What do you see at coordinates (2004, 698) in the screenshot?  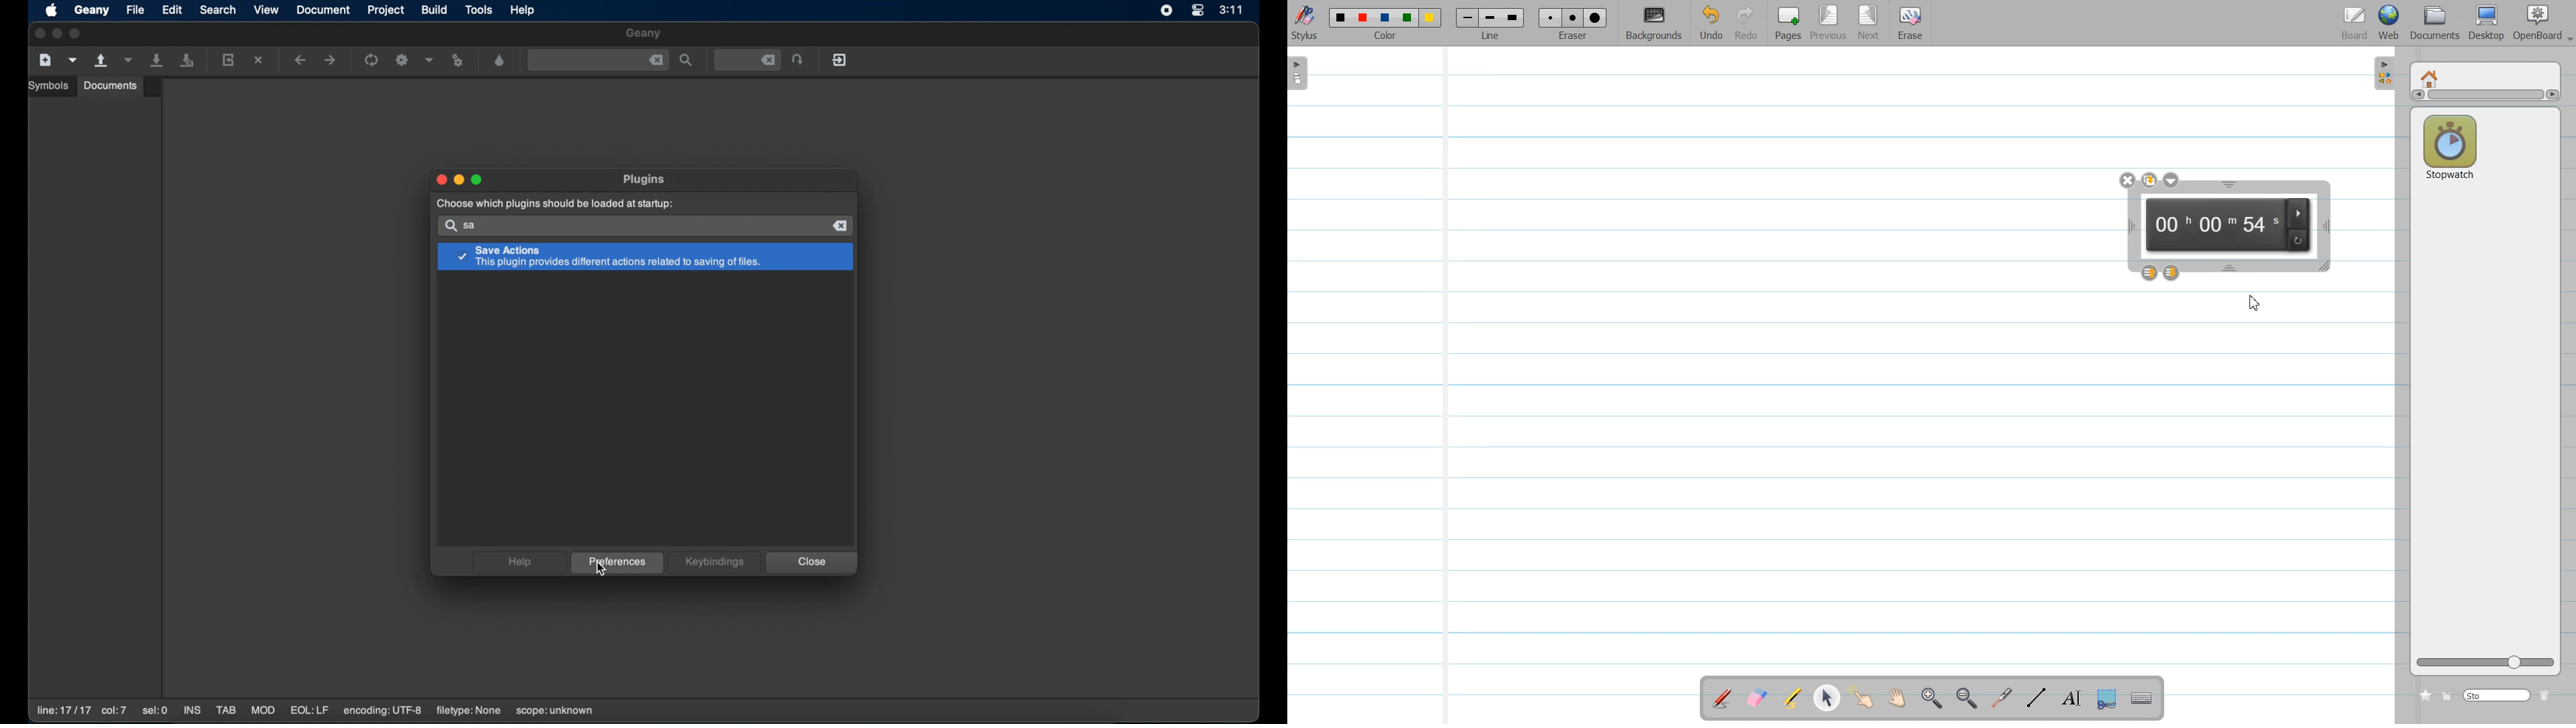 I see `Virtual laser pointer` at bounding box center [2004, 698].